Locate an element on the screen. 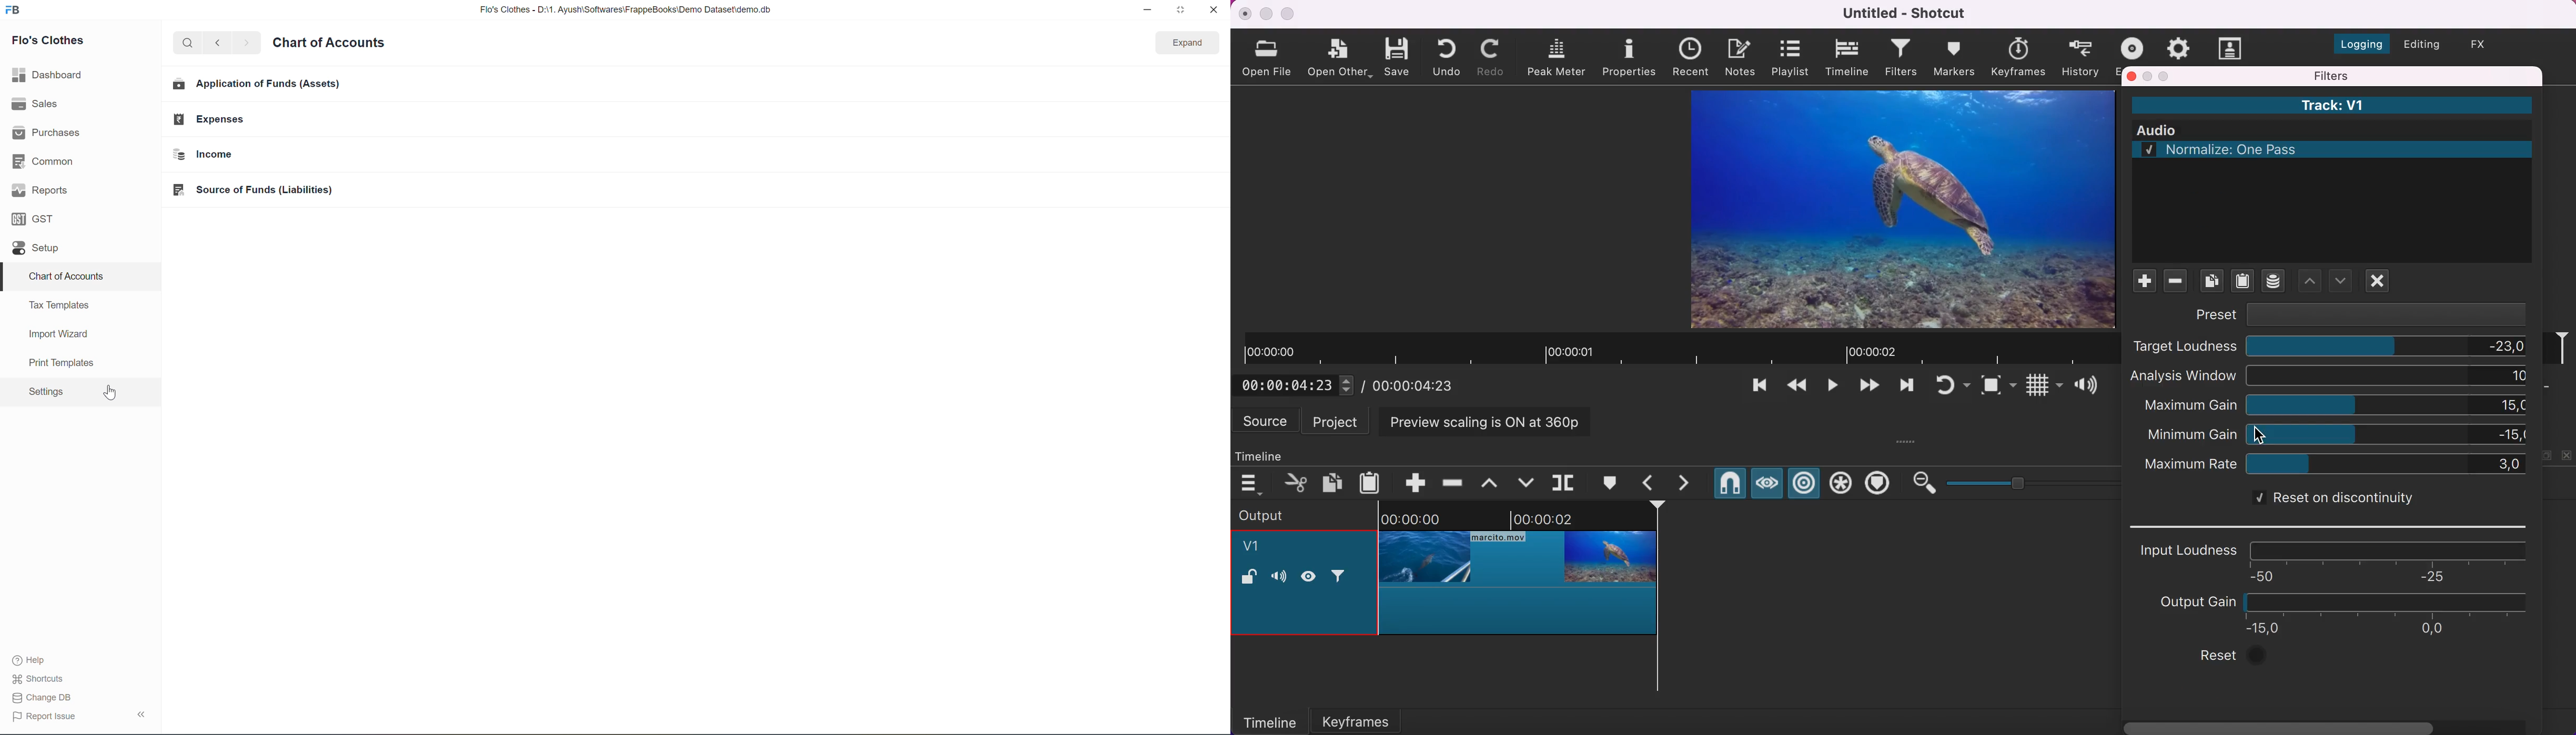 Image resolution: width=2576 pixels, height=756 pixels. Application of Funds (Assets) is located at coordinates (262, 85).